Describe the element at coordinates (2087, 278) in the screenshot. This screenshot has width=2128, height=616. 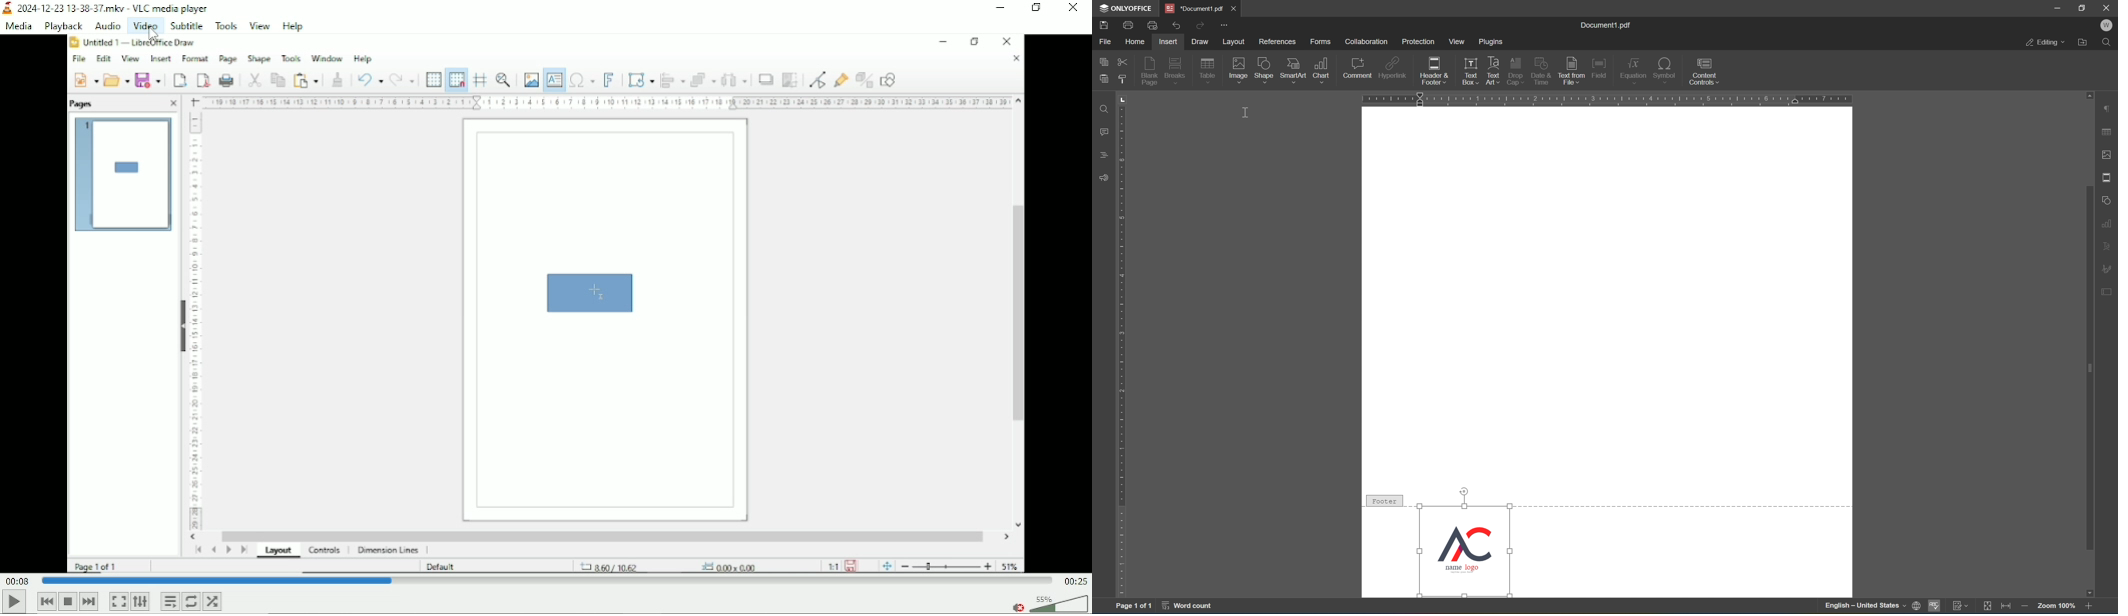
I see `scroll bar` at that location.